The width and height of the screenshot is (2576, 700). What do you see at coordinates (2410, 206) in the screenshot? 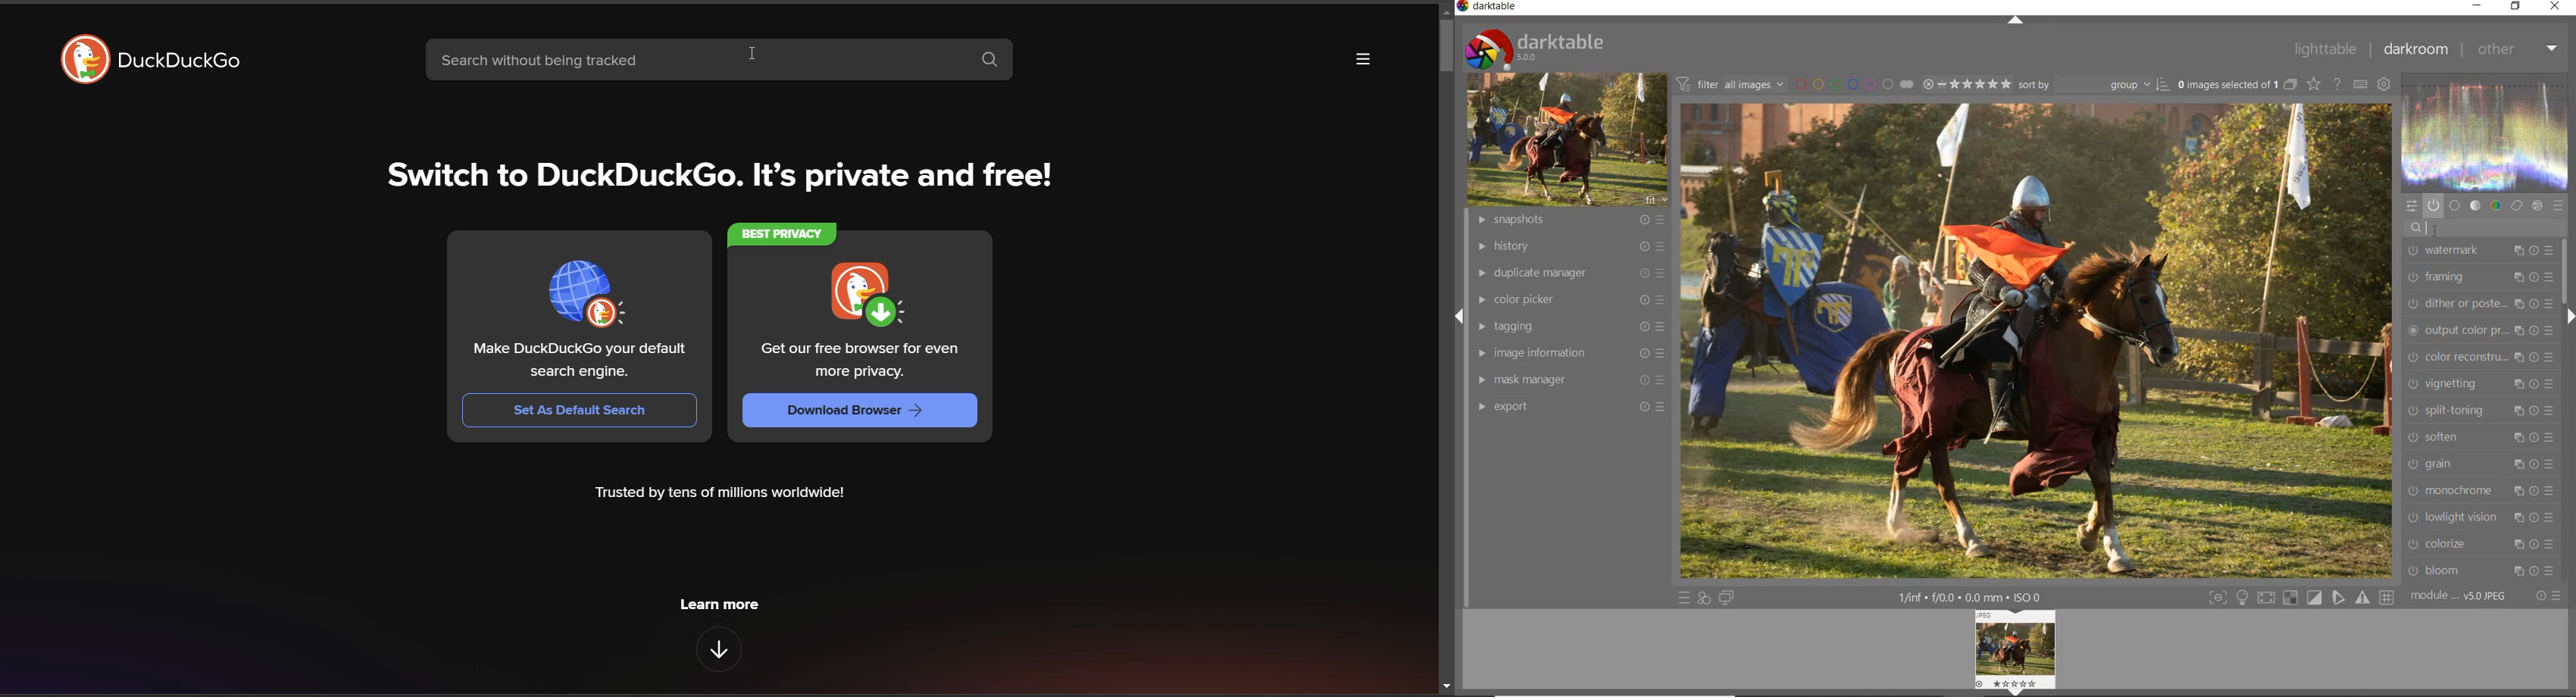
I see `quick access panel` at bounding box center [2410, 206].